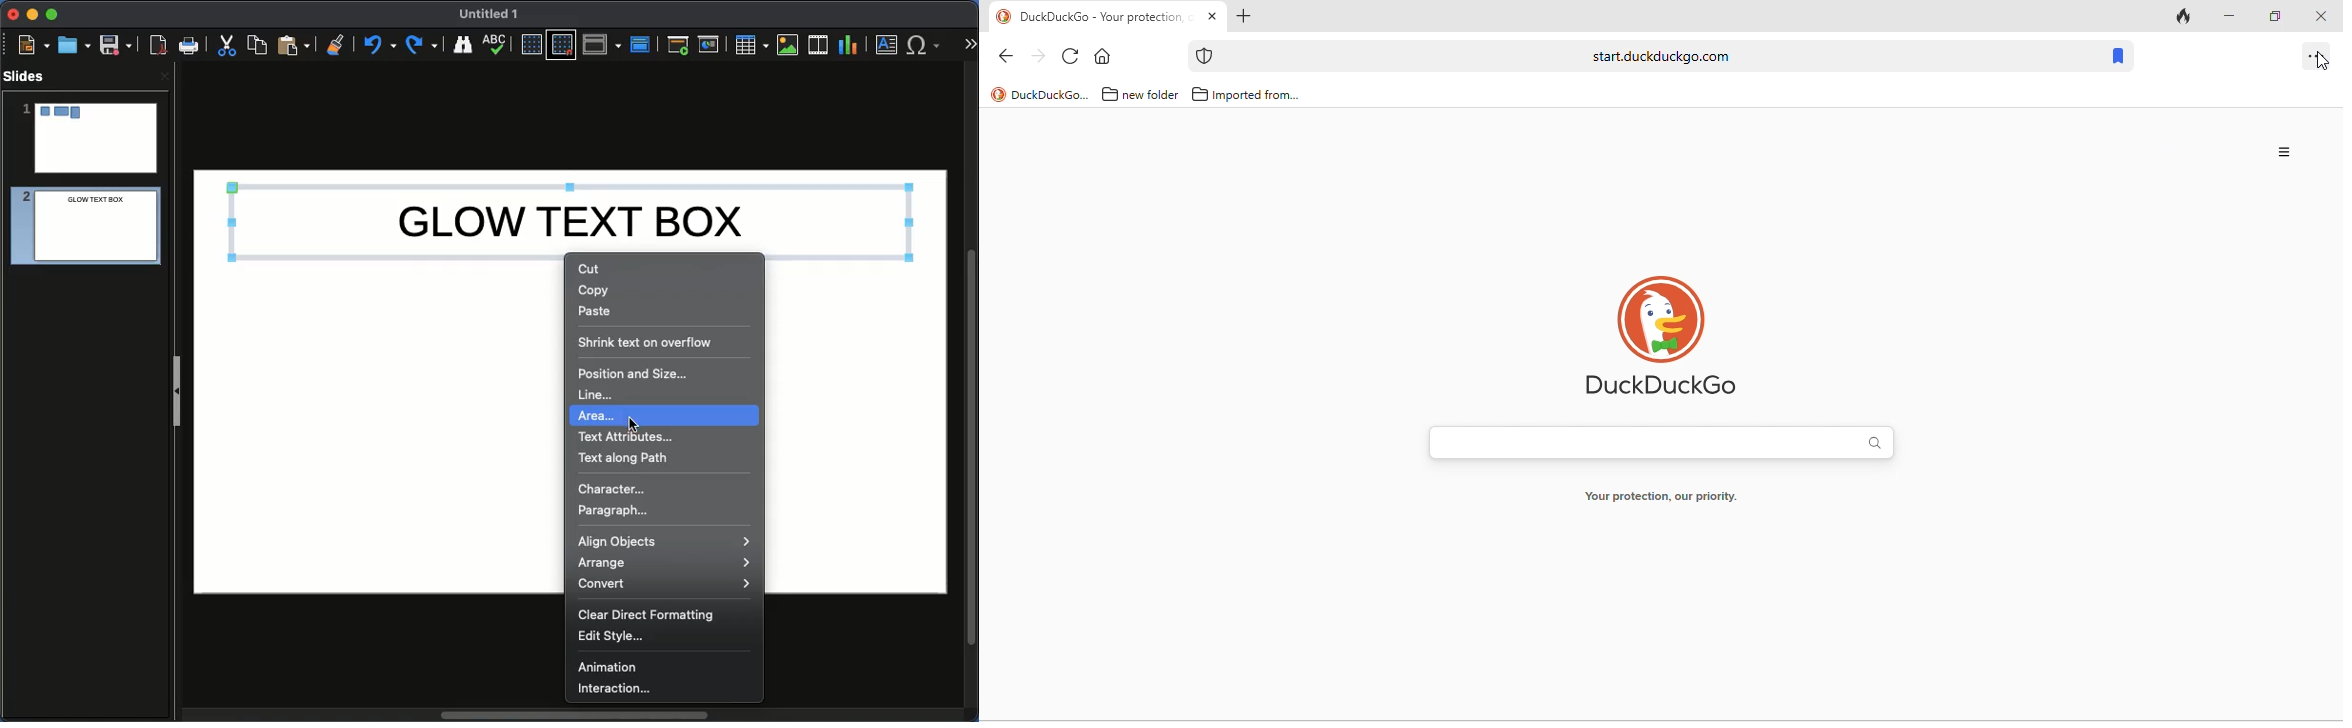 This screenshot has width=2352, height=728. What do you see at coordinates (1200, 94) in the screenshot?
I see `folder icon` at bounding box center [1200, 94].